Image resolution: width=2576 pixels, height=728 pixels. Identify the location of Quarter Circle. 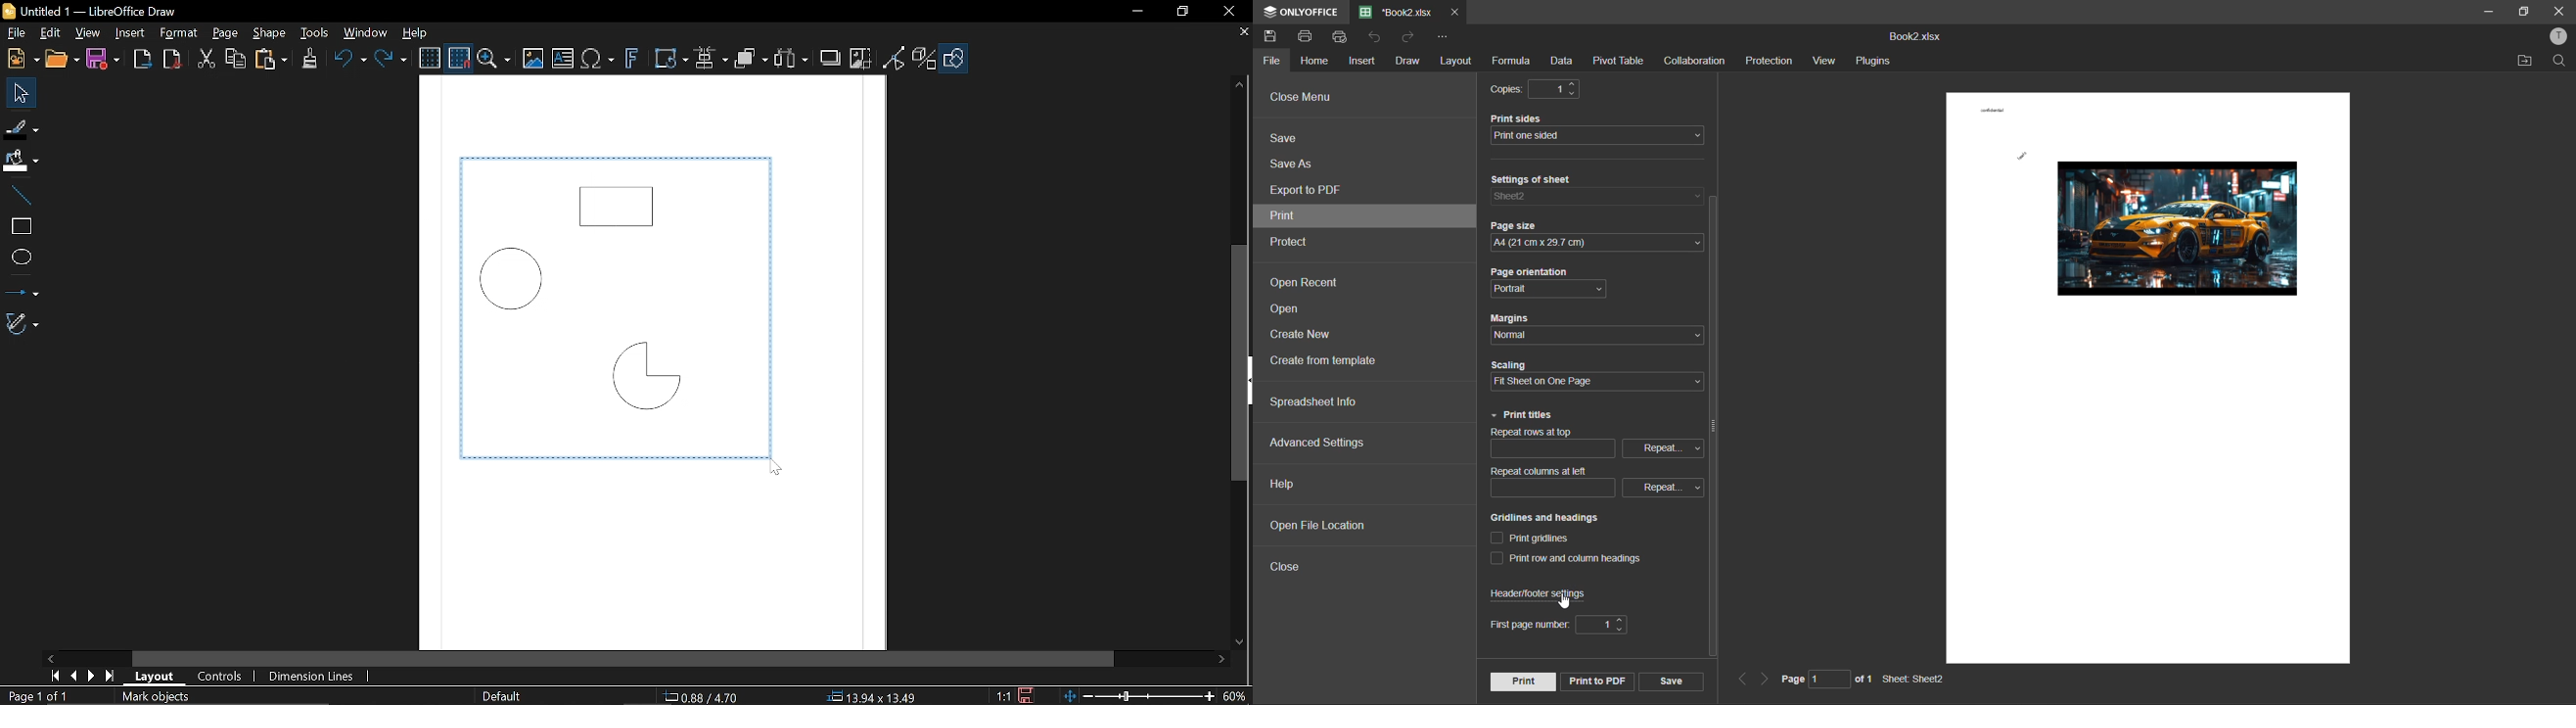
(642, 380).